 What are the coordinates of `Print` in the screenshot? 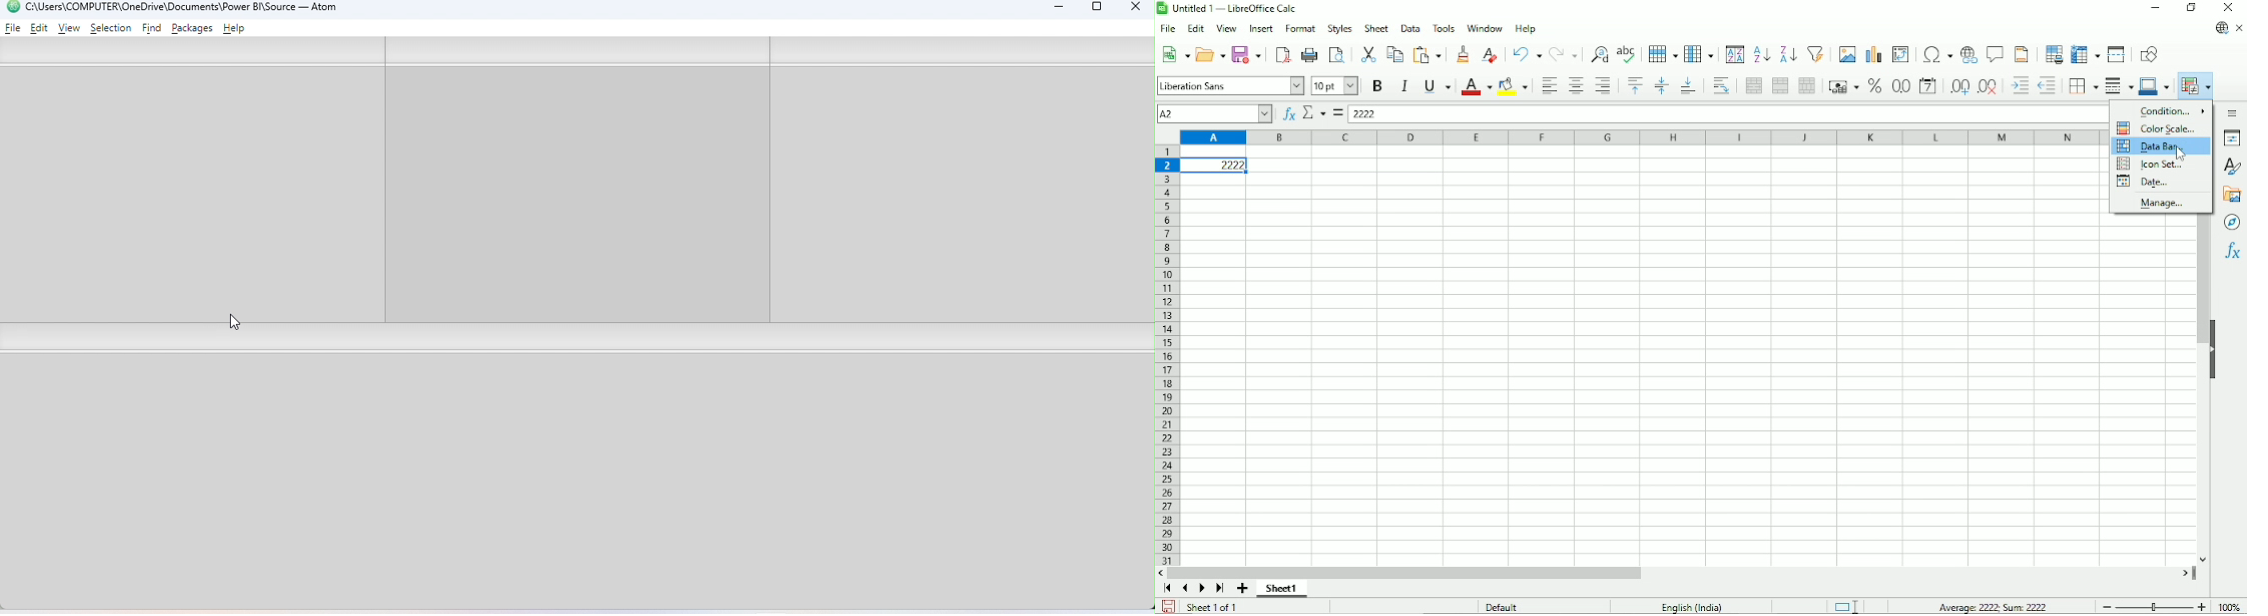 It's located at (1309, 55).